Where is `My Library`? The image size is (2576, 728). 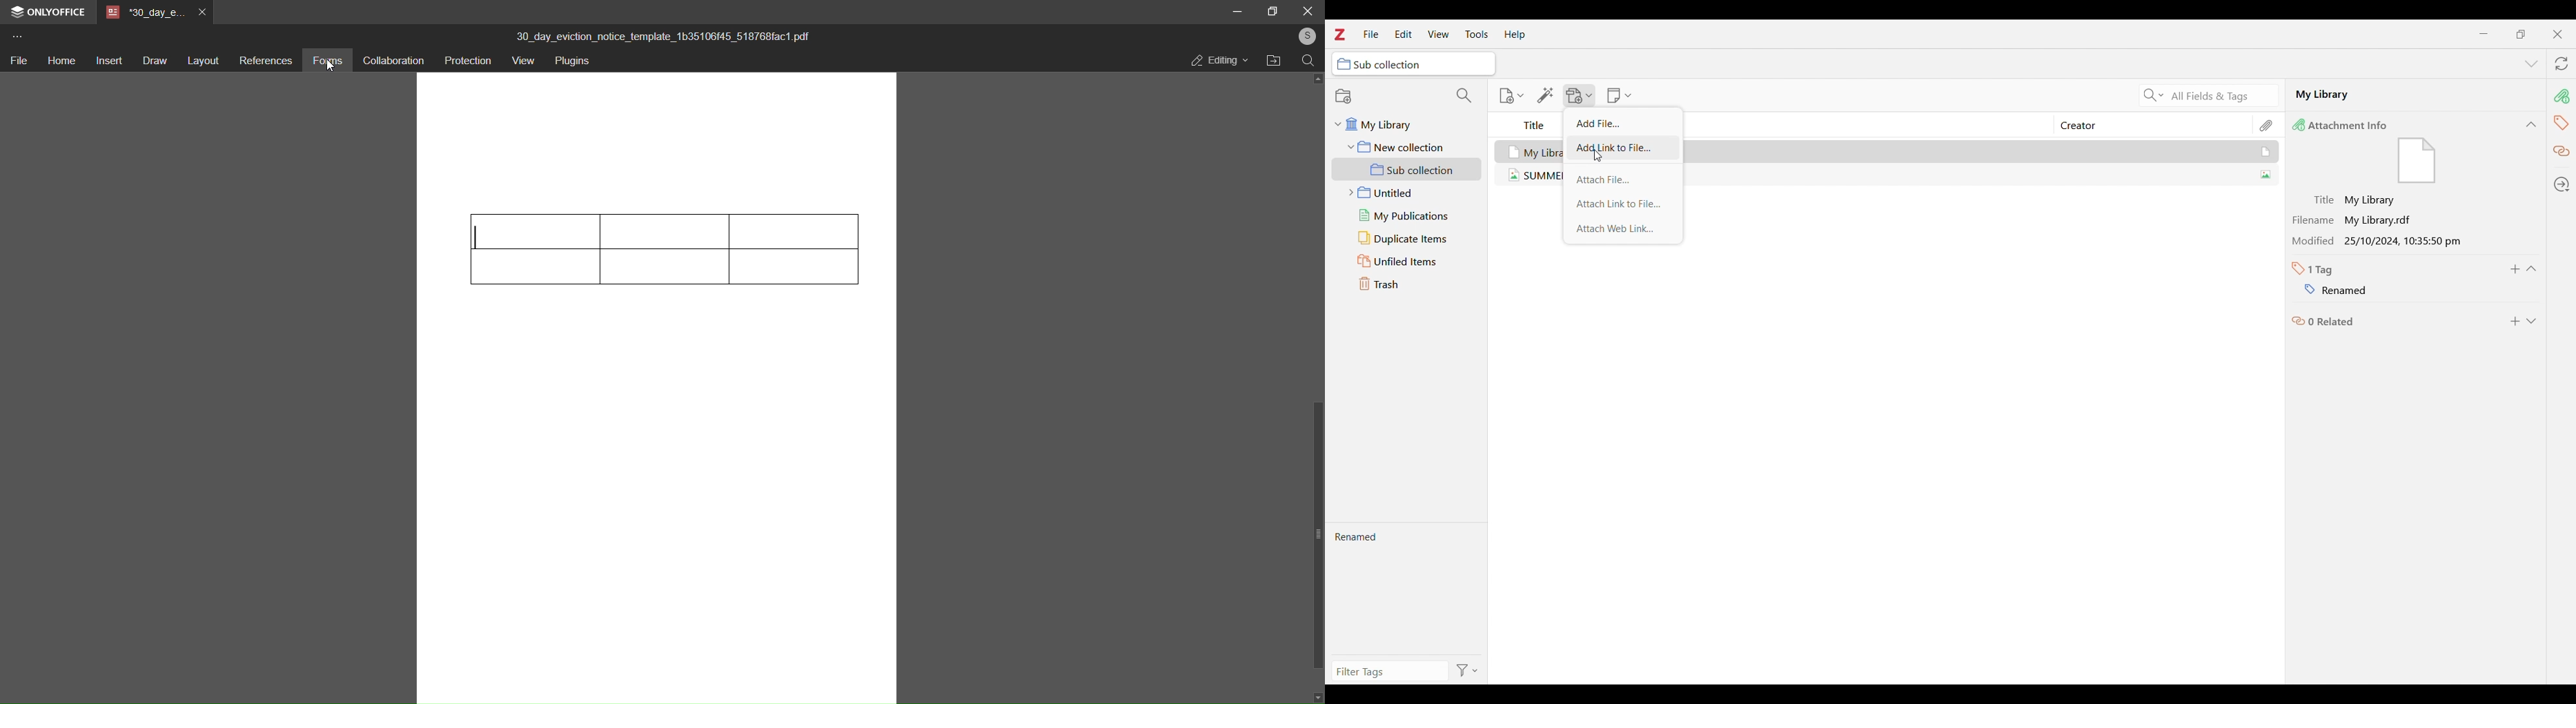 My Library is located at coordinates (1980, 151).